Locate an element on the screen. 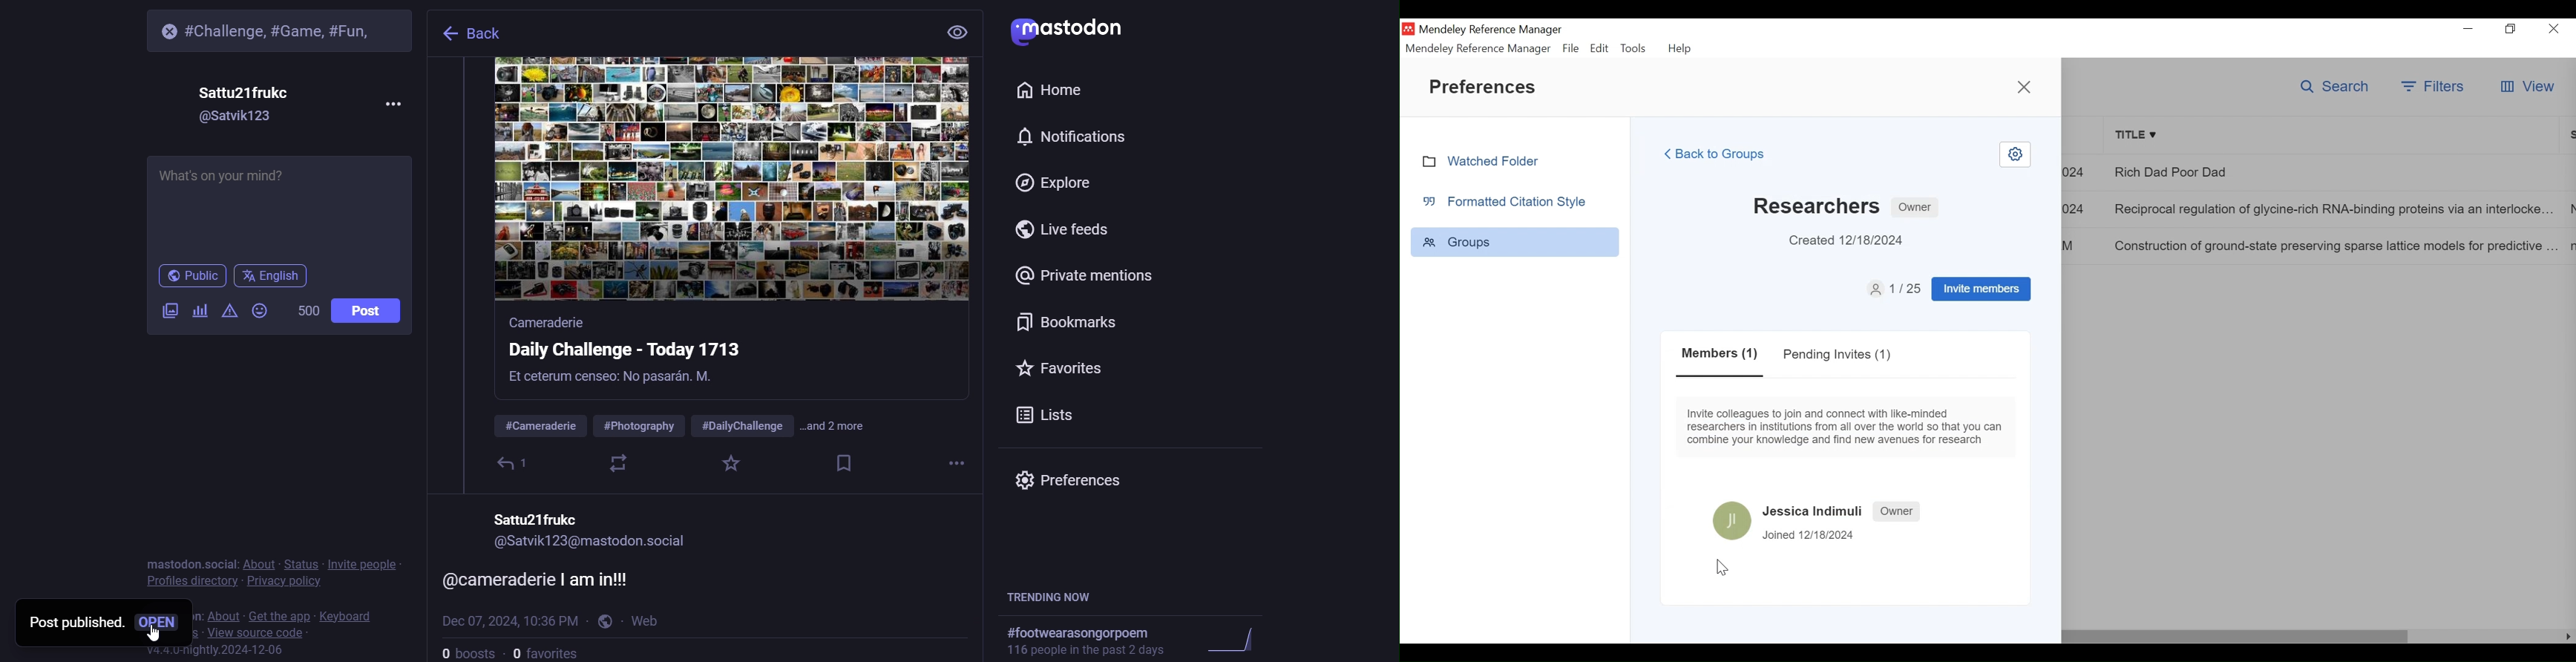 The height and width of the screenshot is (672, 2576). minimize is located at coordinates (2469, 27).